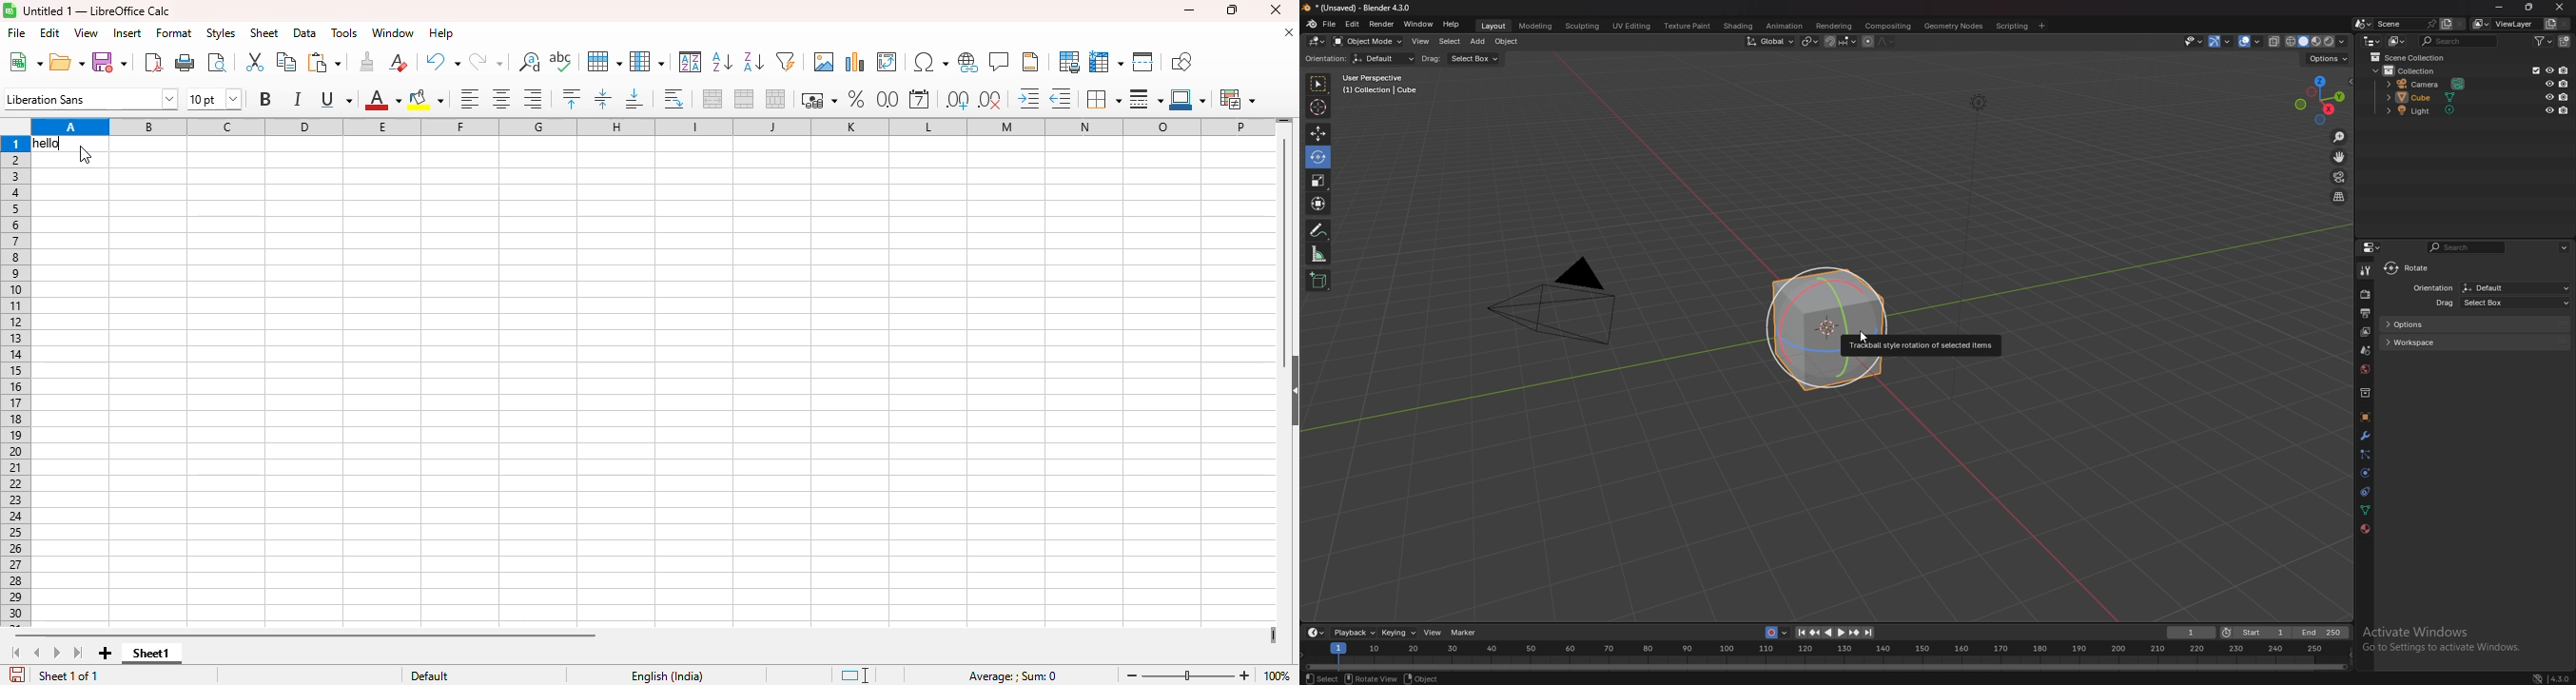 Image resolution: width=2576 pixels, height=700 pixels. What do you see at coordinates (382, 99) in the screenshot?
I see `font color` at bounding box center [382, 99].